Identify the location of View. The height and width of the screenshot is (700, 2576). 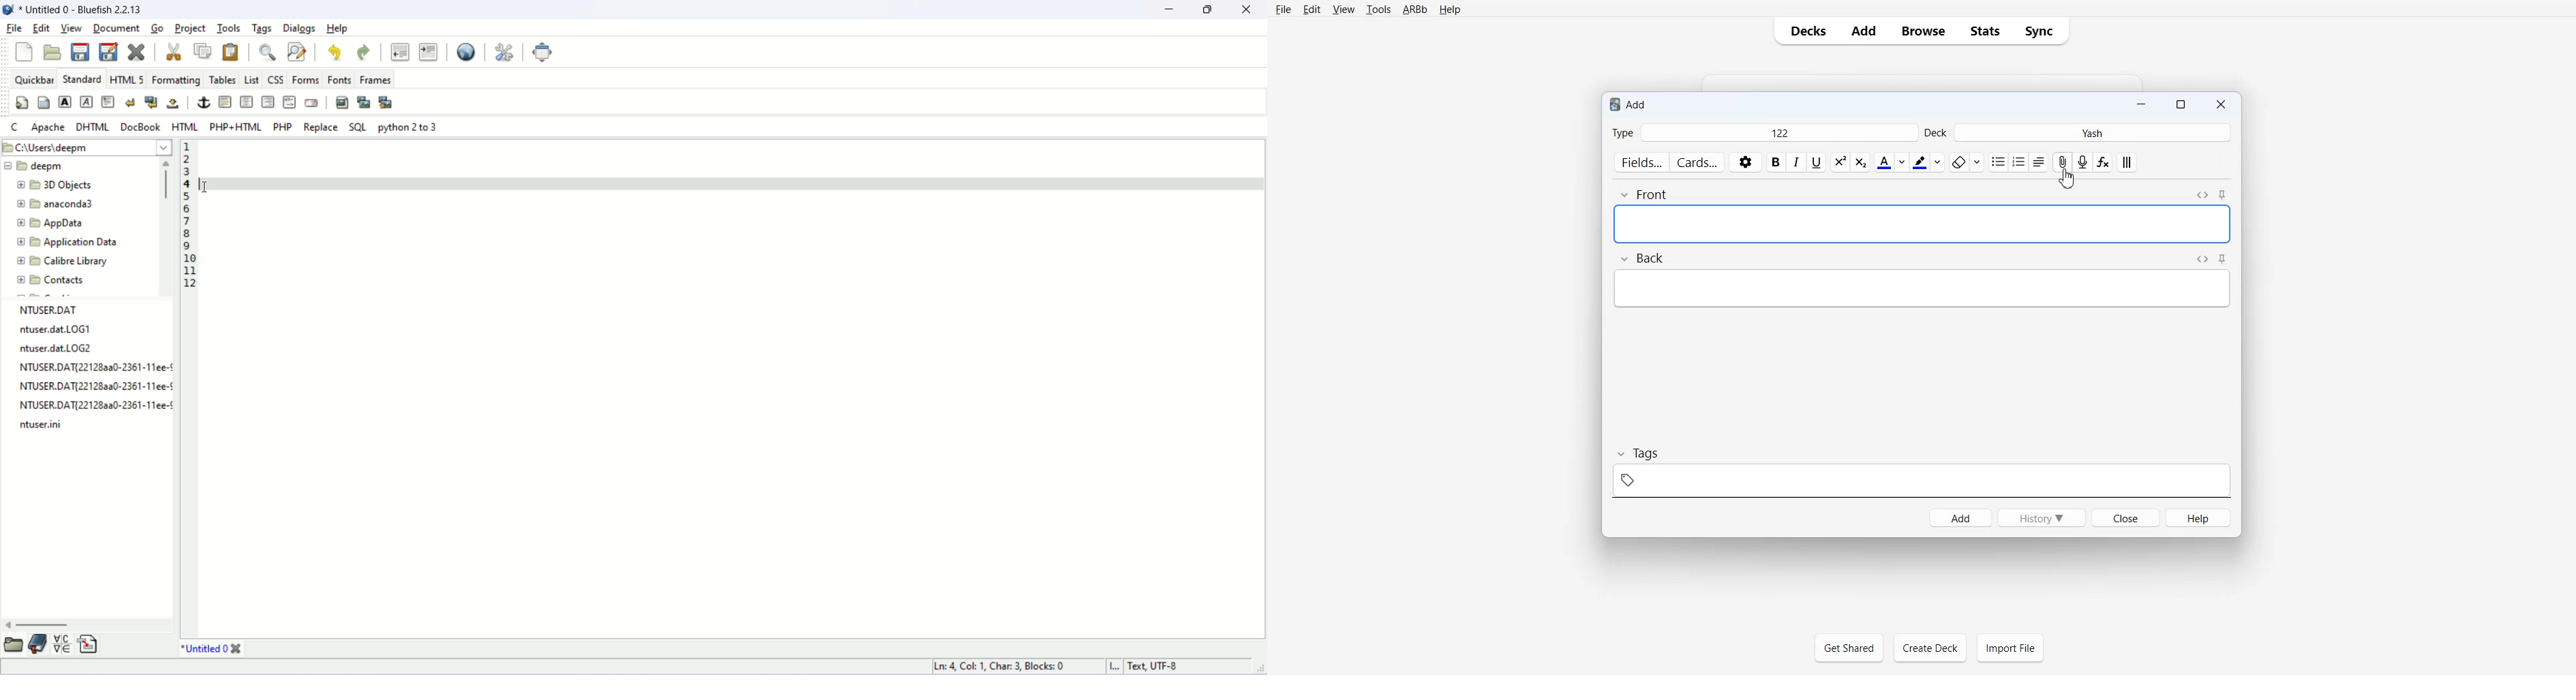
(1342, 9).